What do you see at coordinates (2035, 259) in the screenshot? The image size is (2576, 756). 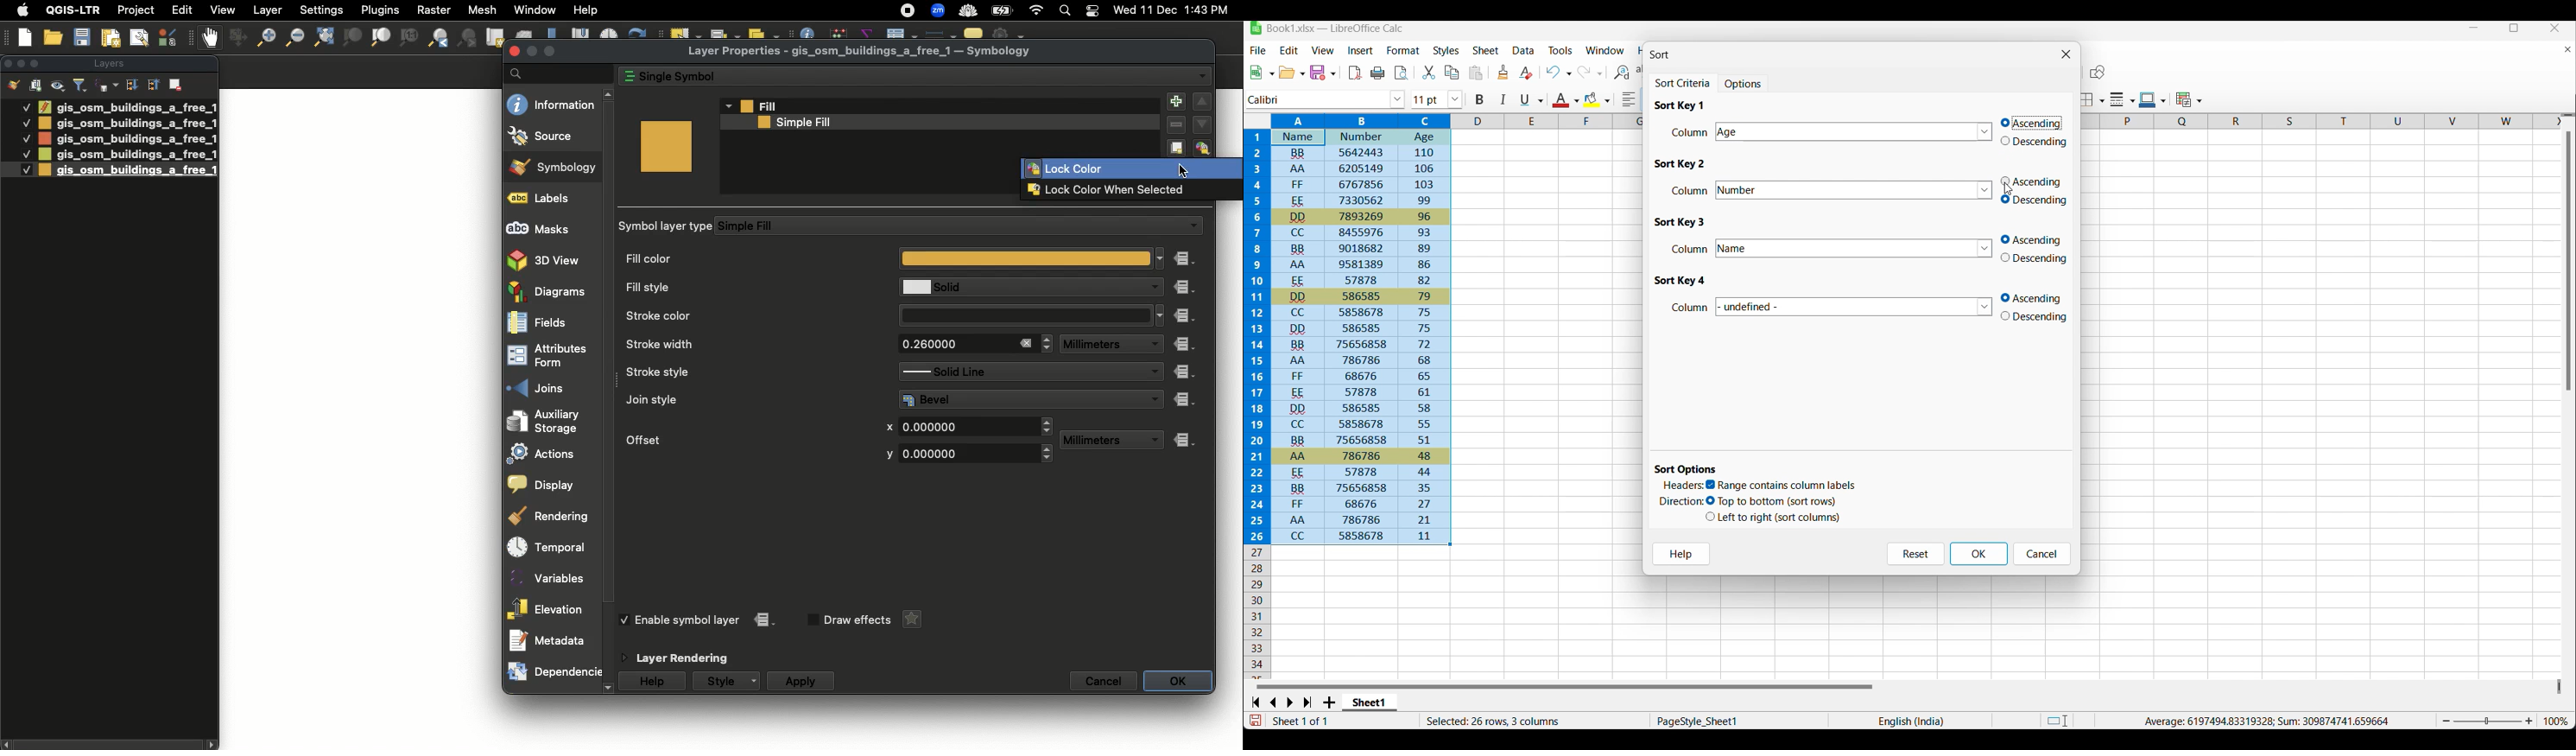 I see `descending` at bounding box center [2035, 259].